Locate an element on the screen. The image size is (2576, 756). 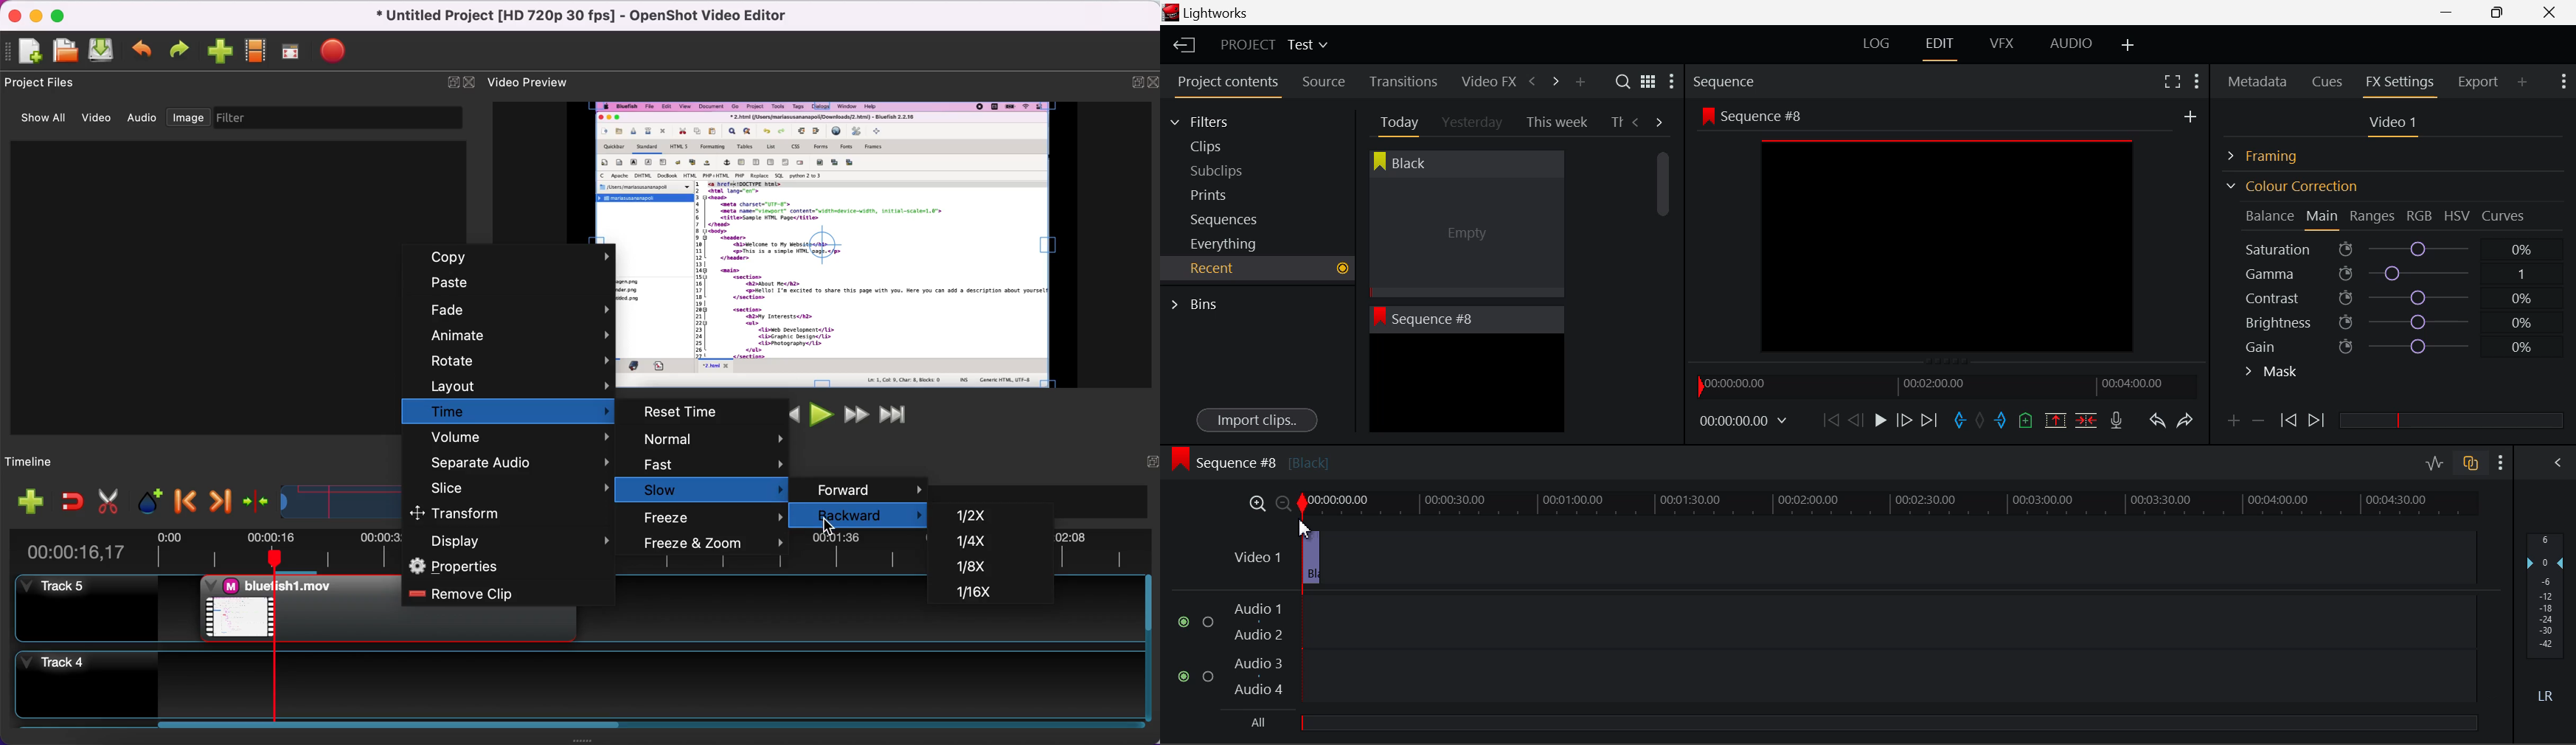
Restore Down is located at coordinates (2451, 13).